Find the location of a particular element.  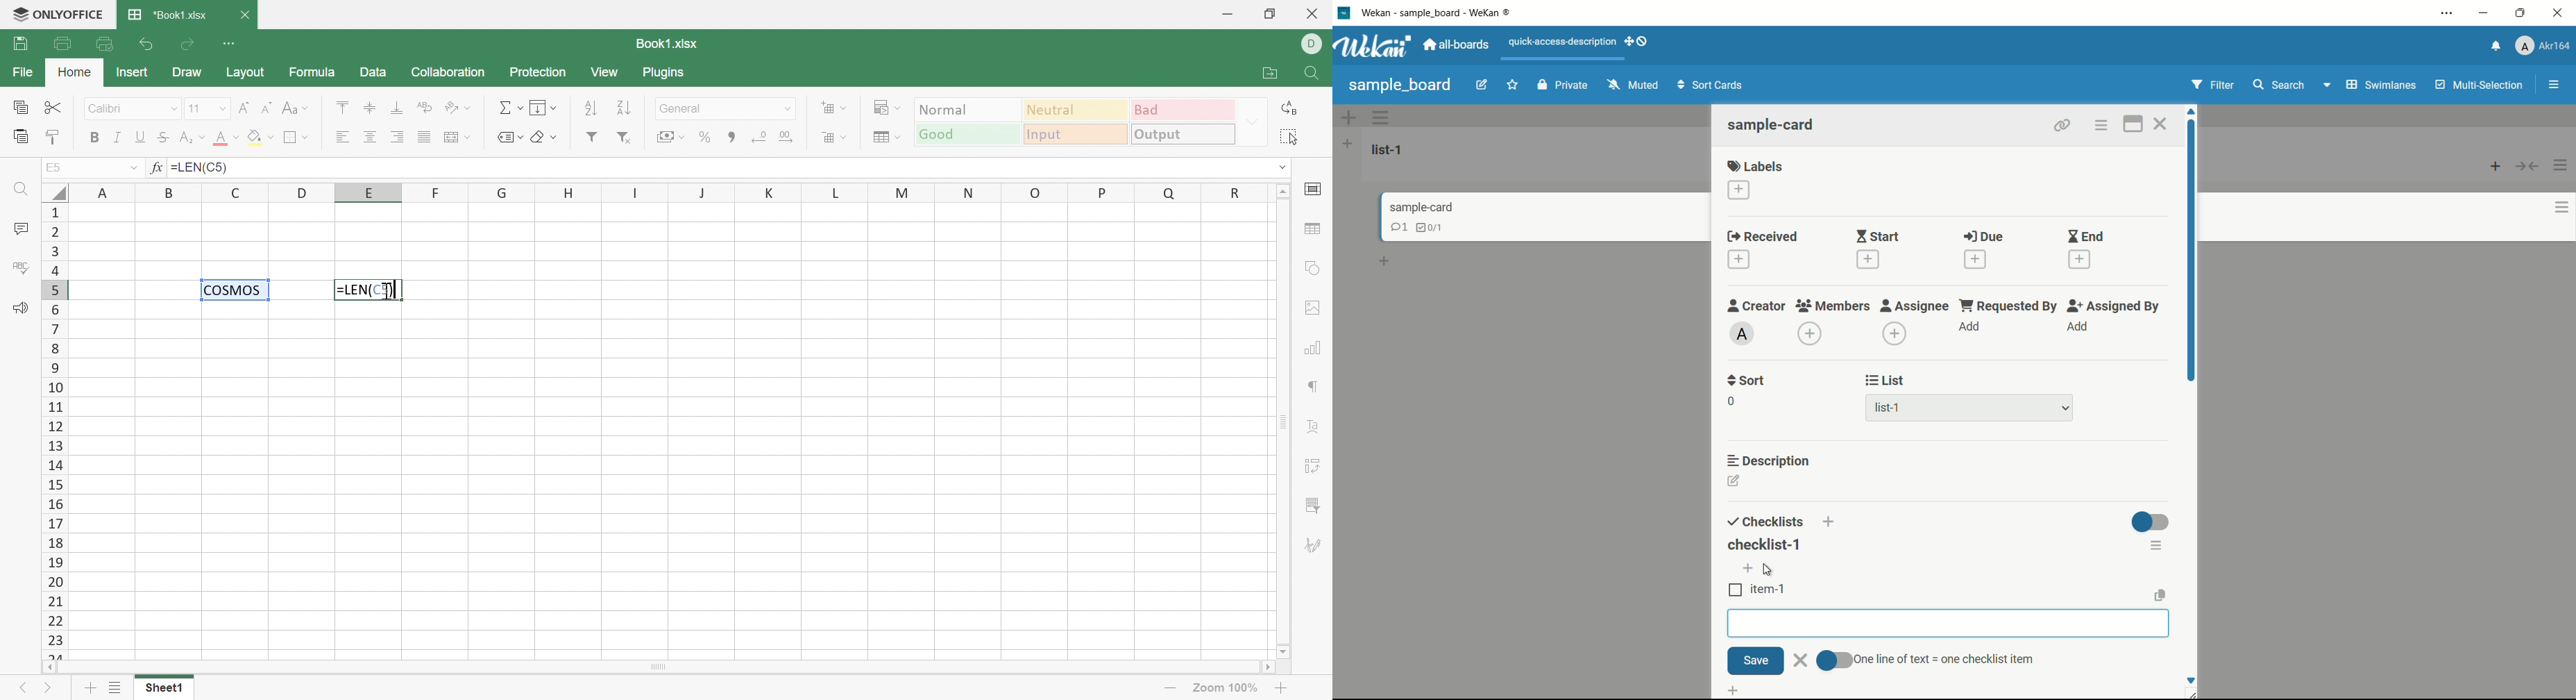

sample board is located at coordinates (1399, 84).